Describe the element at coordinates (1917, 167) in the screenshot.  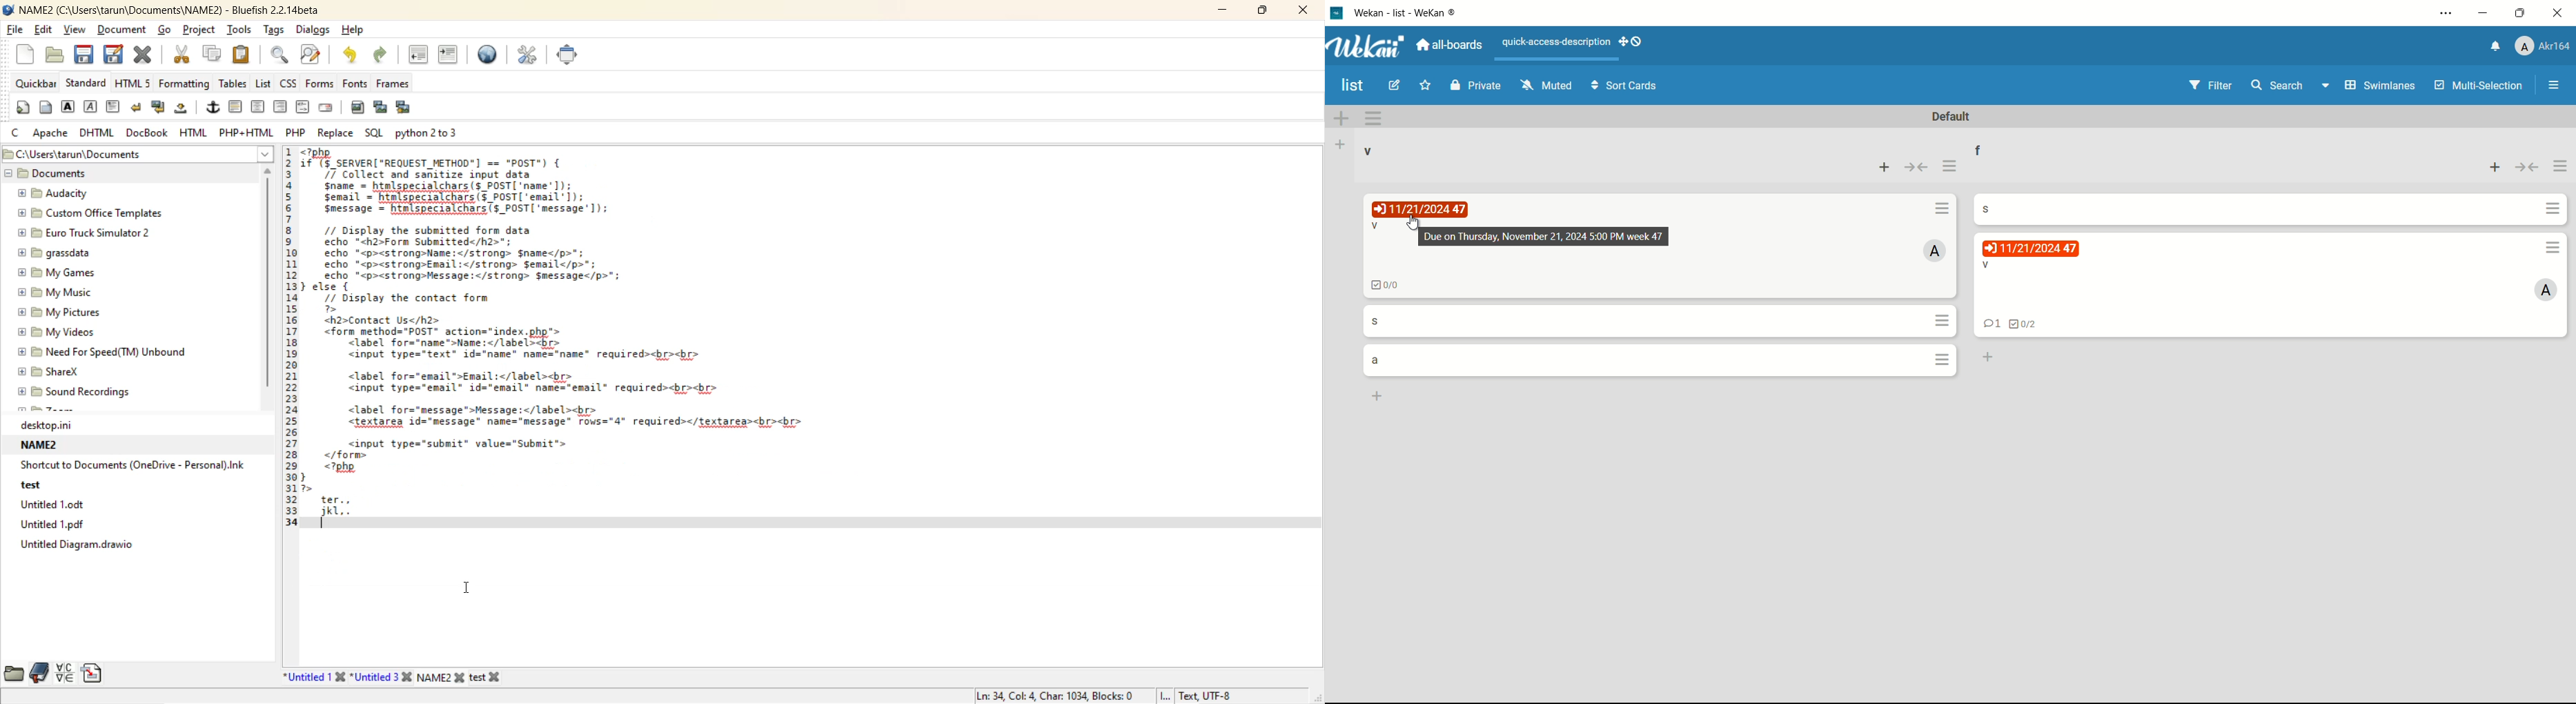
I see `collapse` at that location.